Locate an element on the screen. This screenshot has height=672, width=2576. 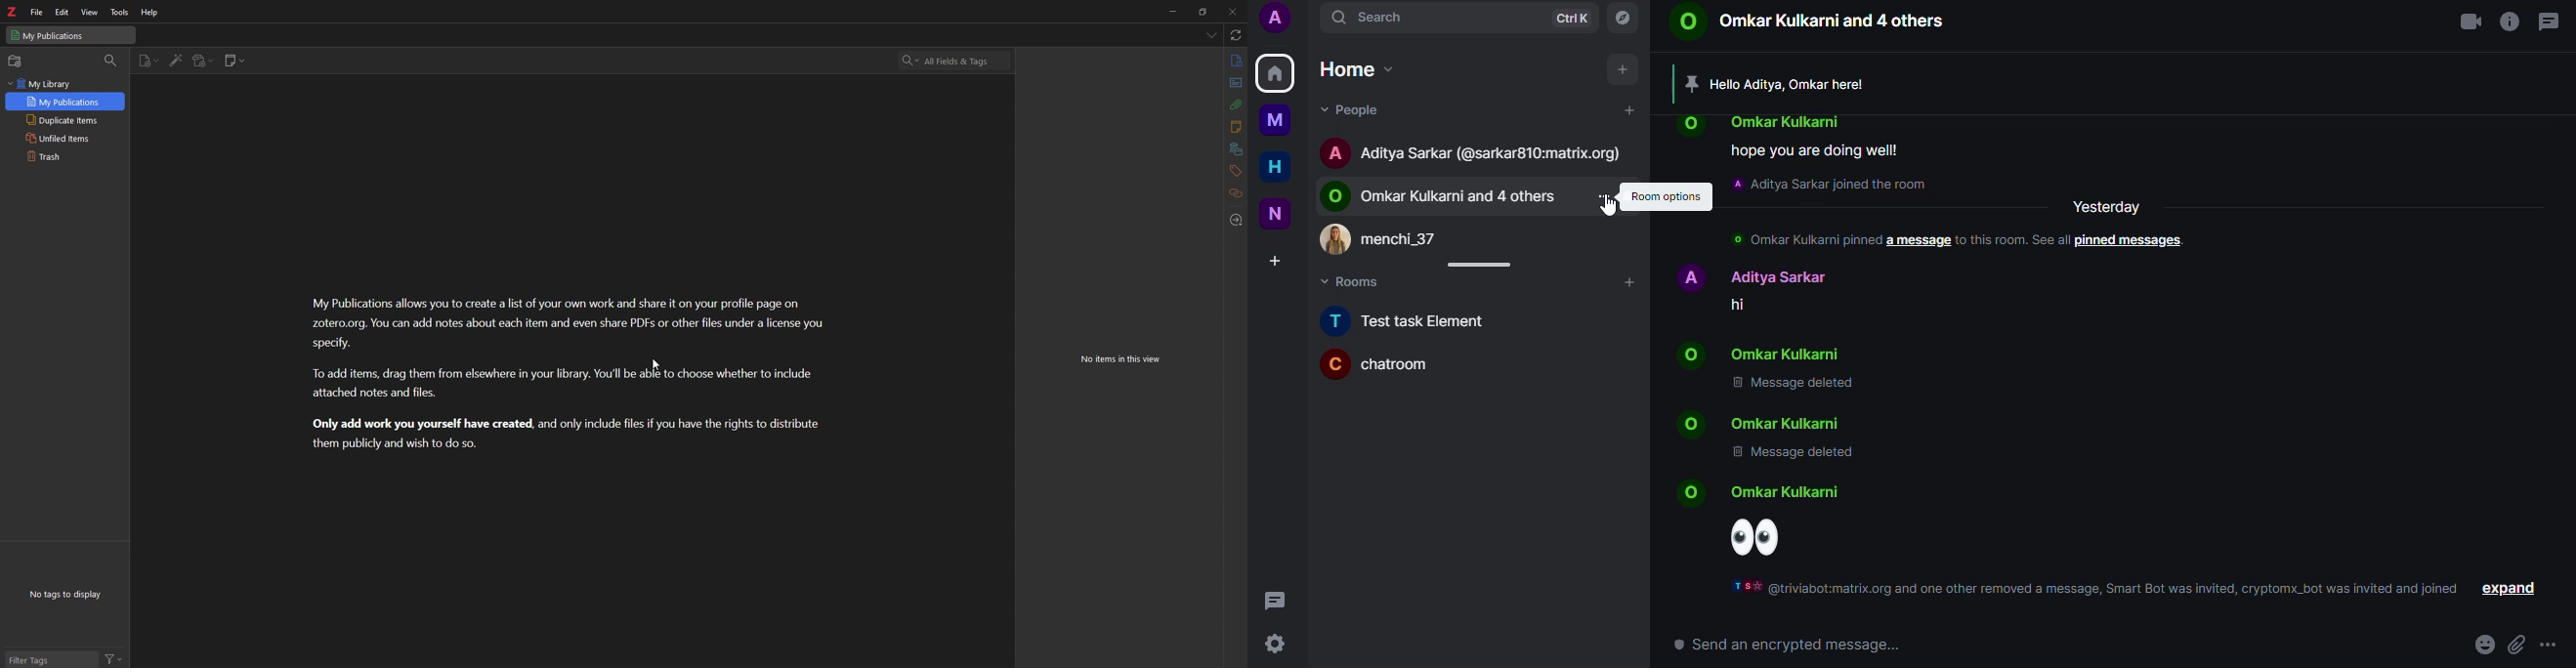
new collection is located at coordinates (16, 61).